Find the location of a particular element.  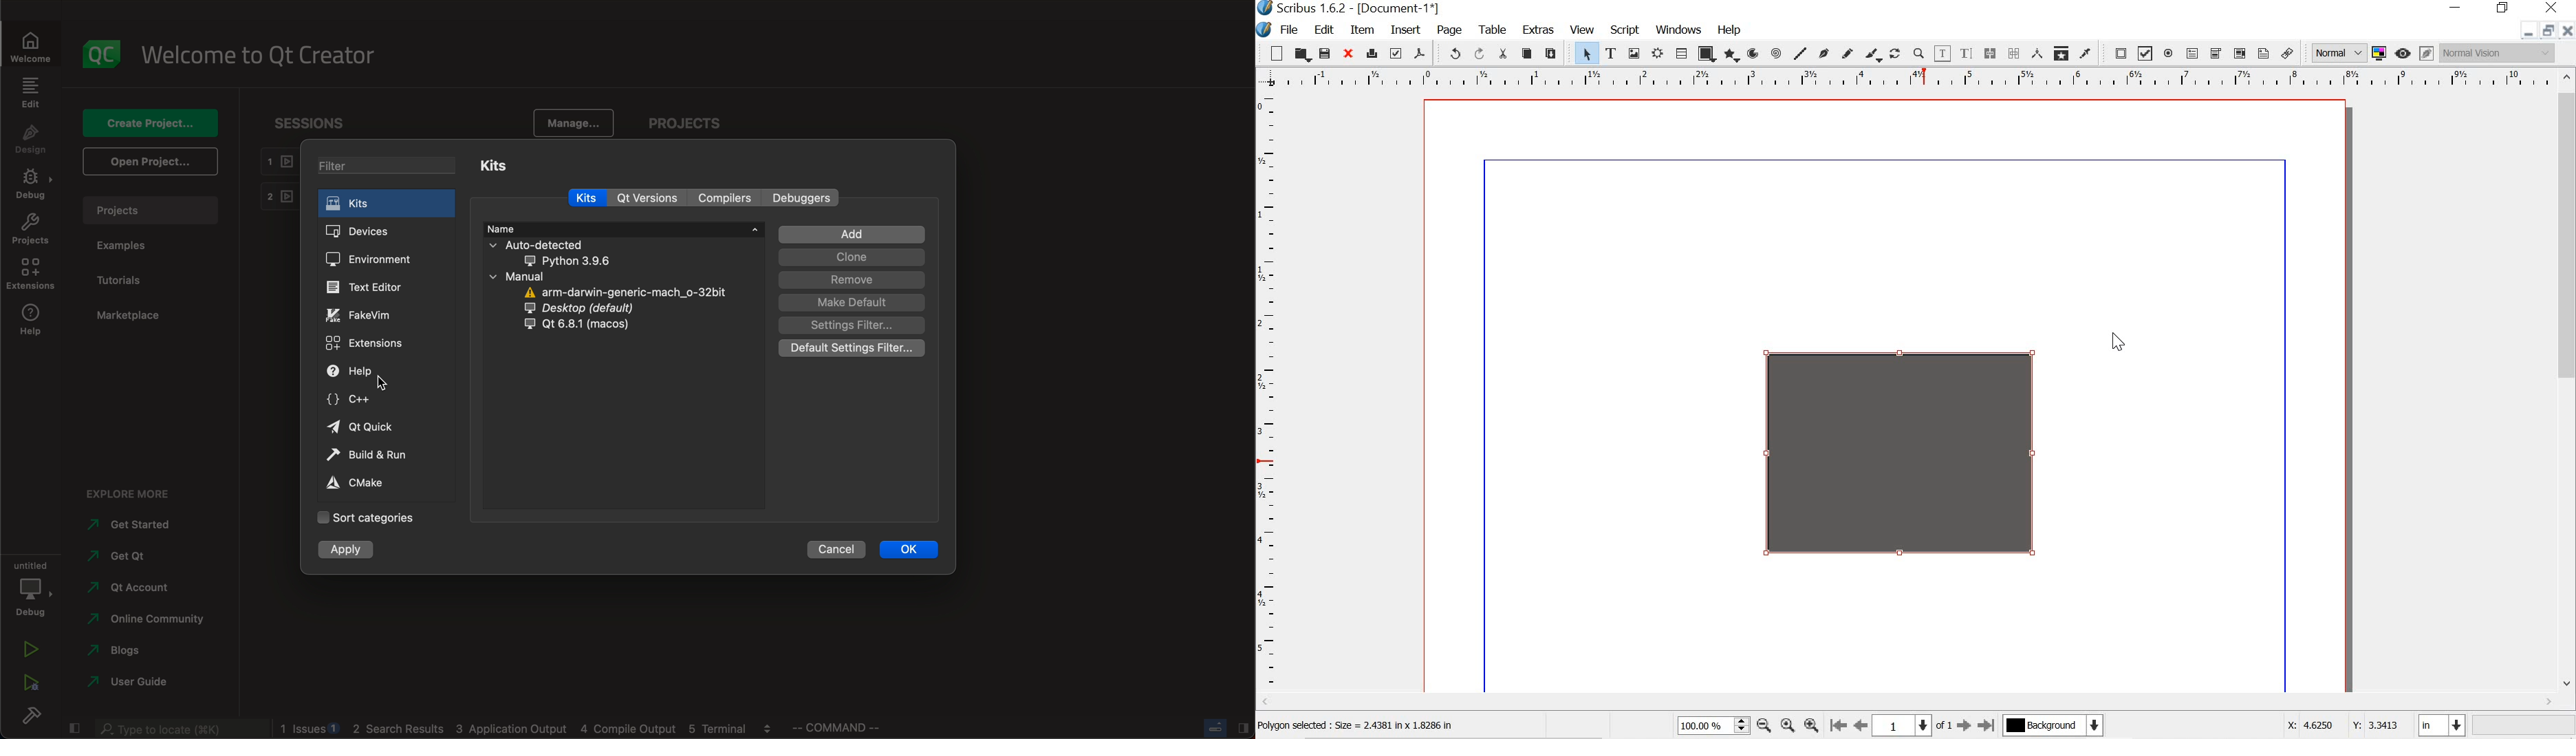

tutorials is located at coordinates (129, 282).